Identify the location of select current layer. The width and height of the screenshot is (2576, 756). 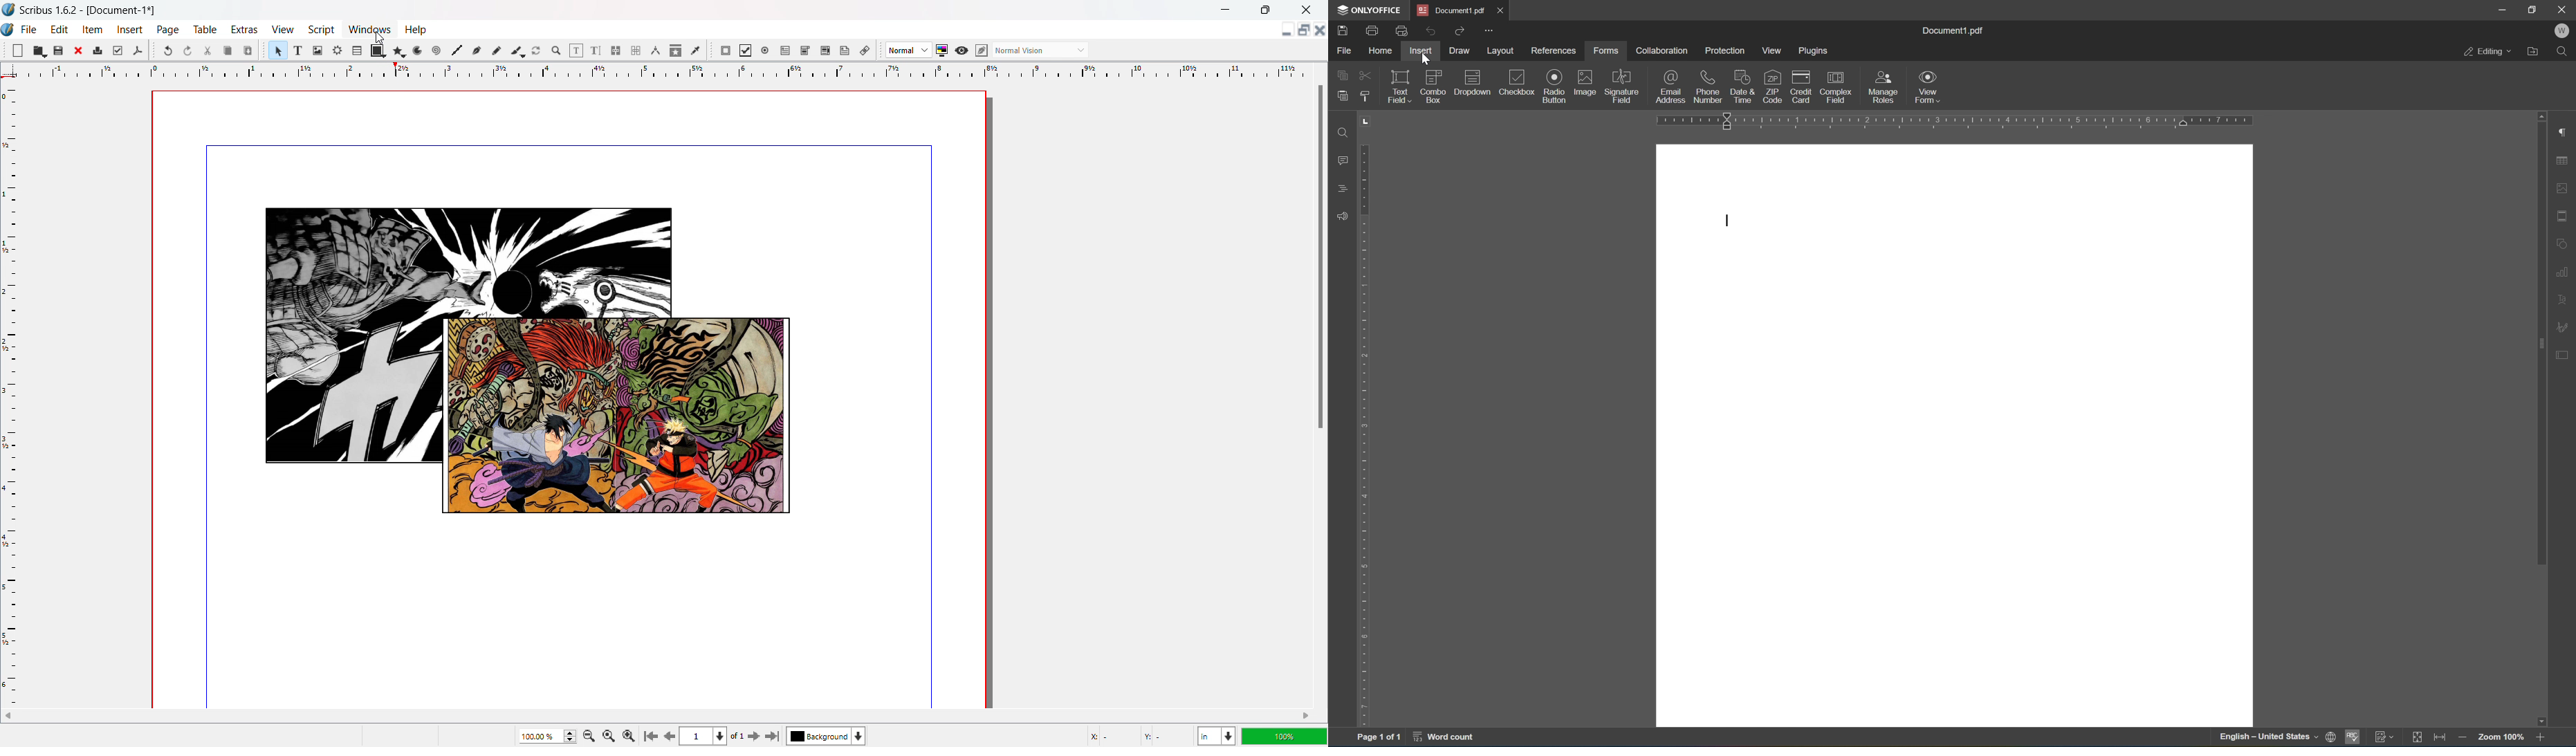
(826, 736).